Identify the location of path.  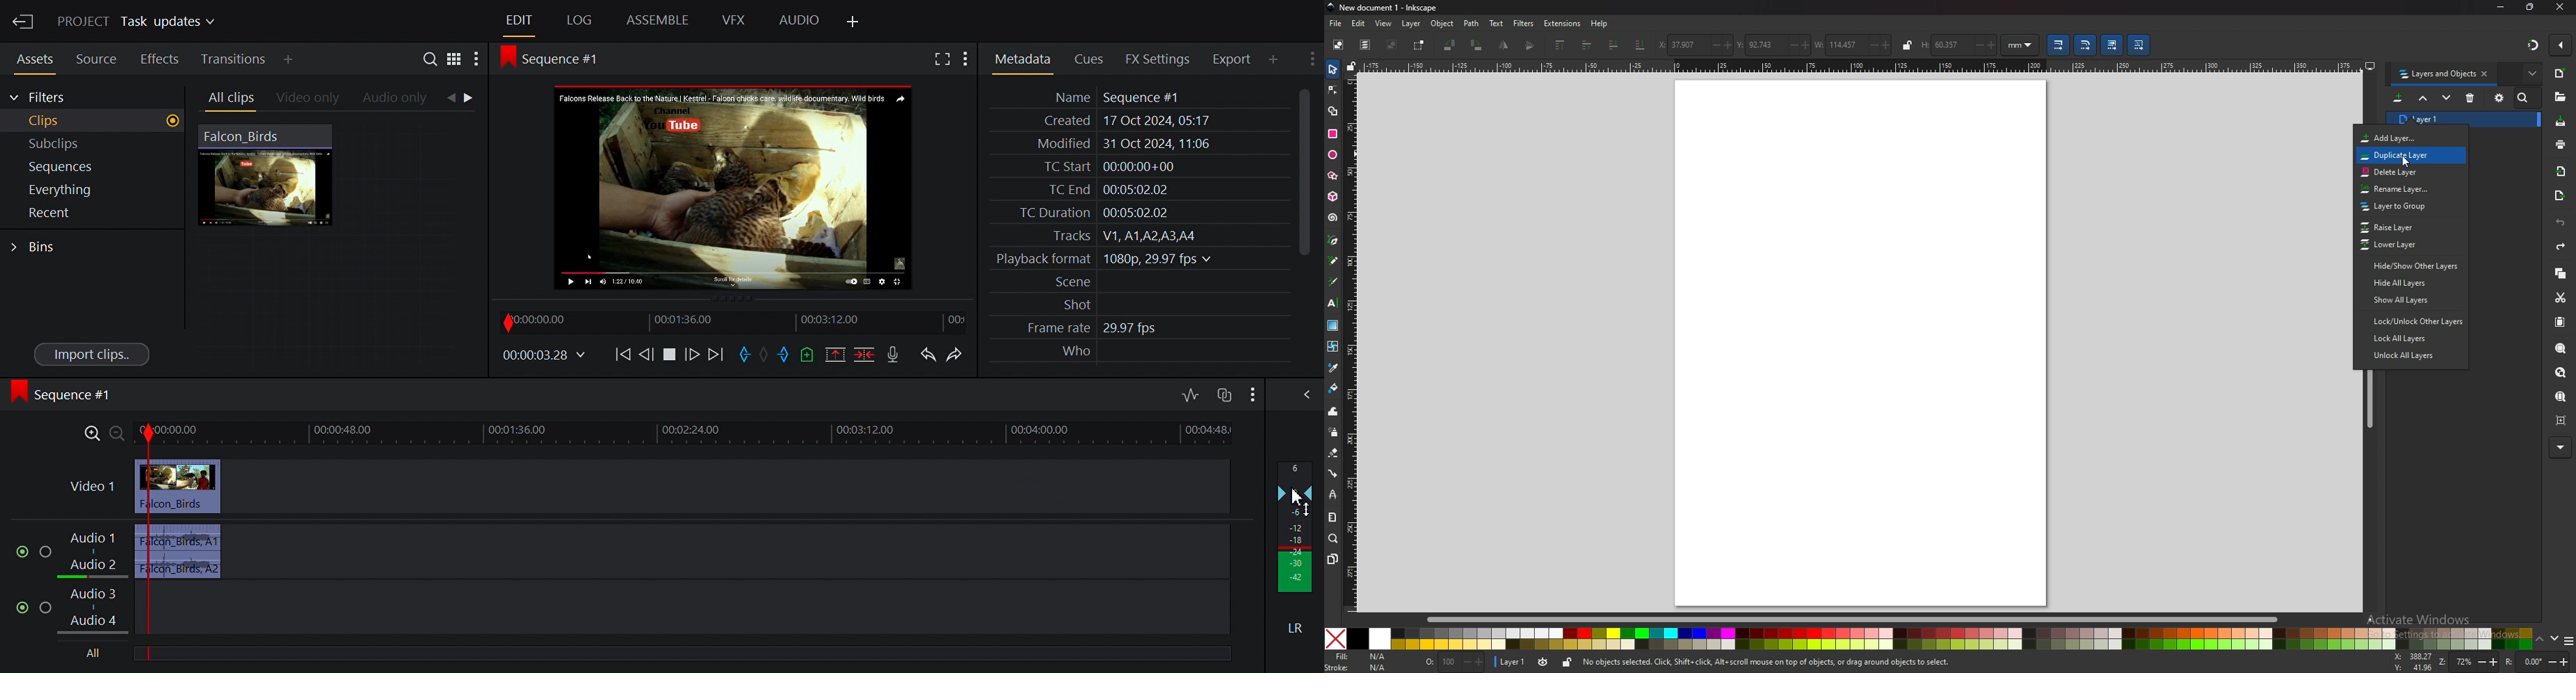
(1472, 23).